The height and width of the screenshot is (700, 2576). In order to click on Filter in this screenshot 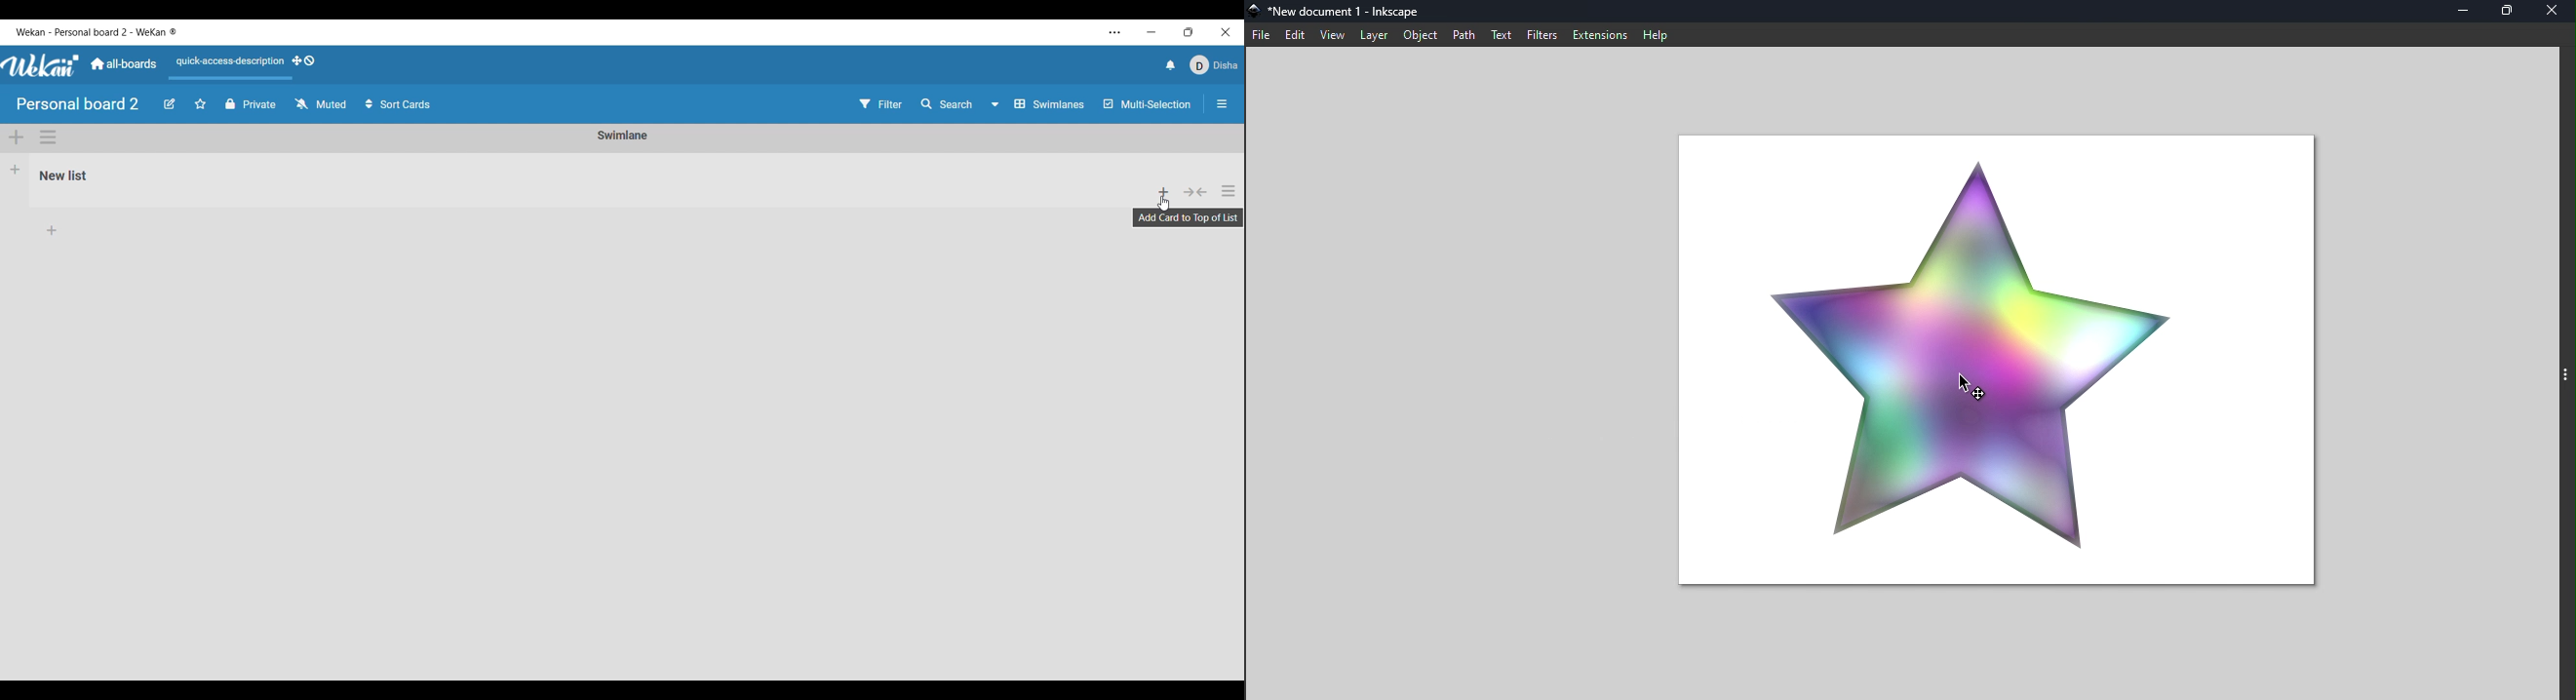, I will do `click(882, 104)`.